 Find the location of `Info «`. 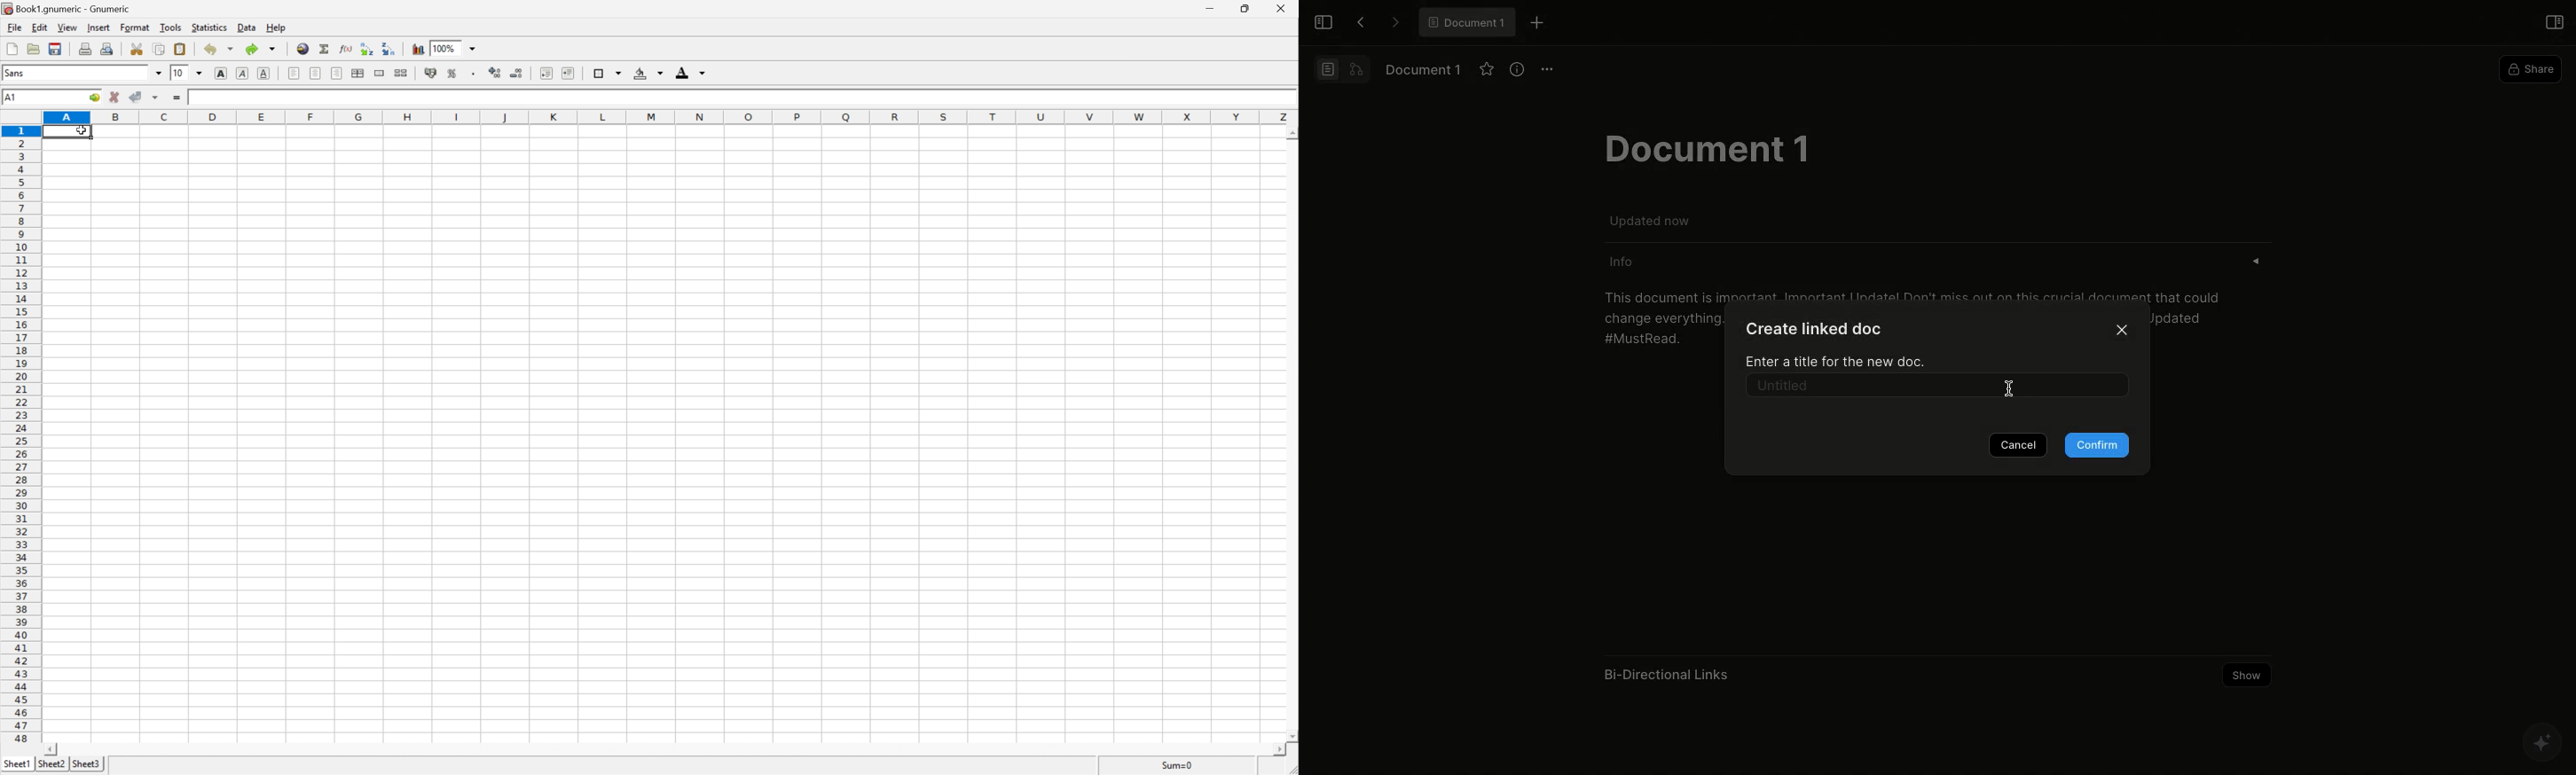

Info « is located at coordinates (1952, 262).